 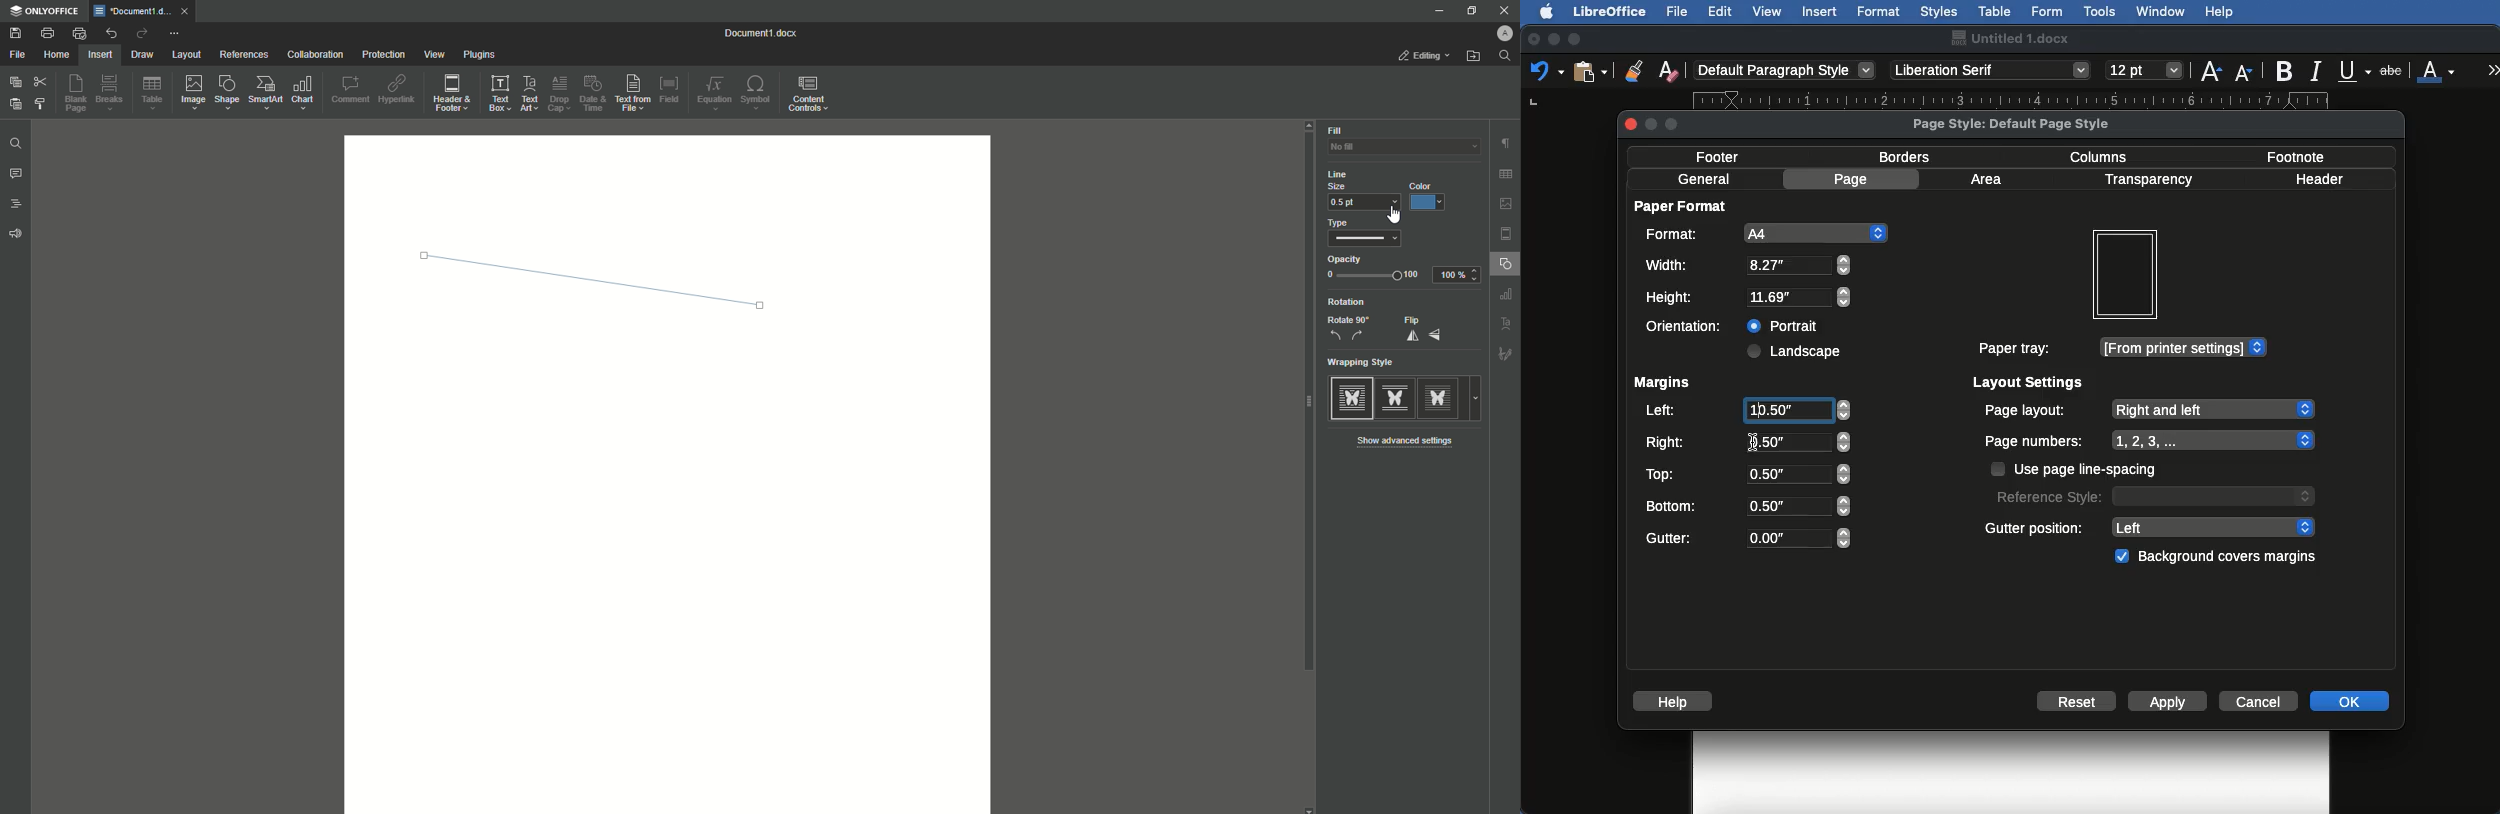 What do you see at coordinates (1704, 179) in the screenshot?
I see `General` at bounding box center [1704, 179].